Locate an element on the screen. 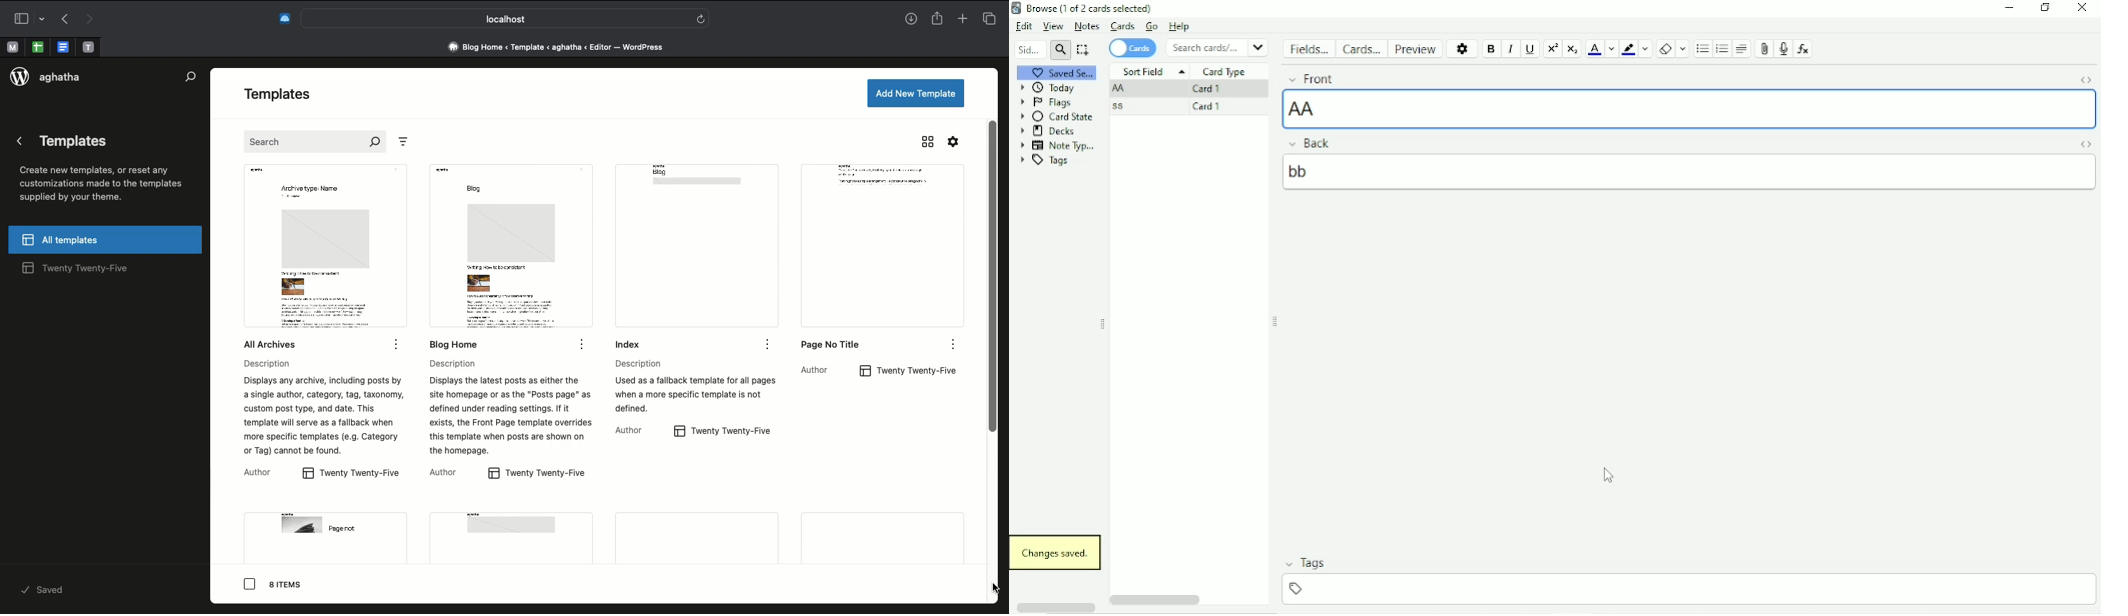  Resize is located at coordinates (1276, 321).